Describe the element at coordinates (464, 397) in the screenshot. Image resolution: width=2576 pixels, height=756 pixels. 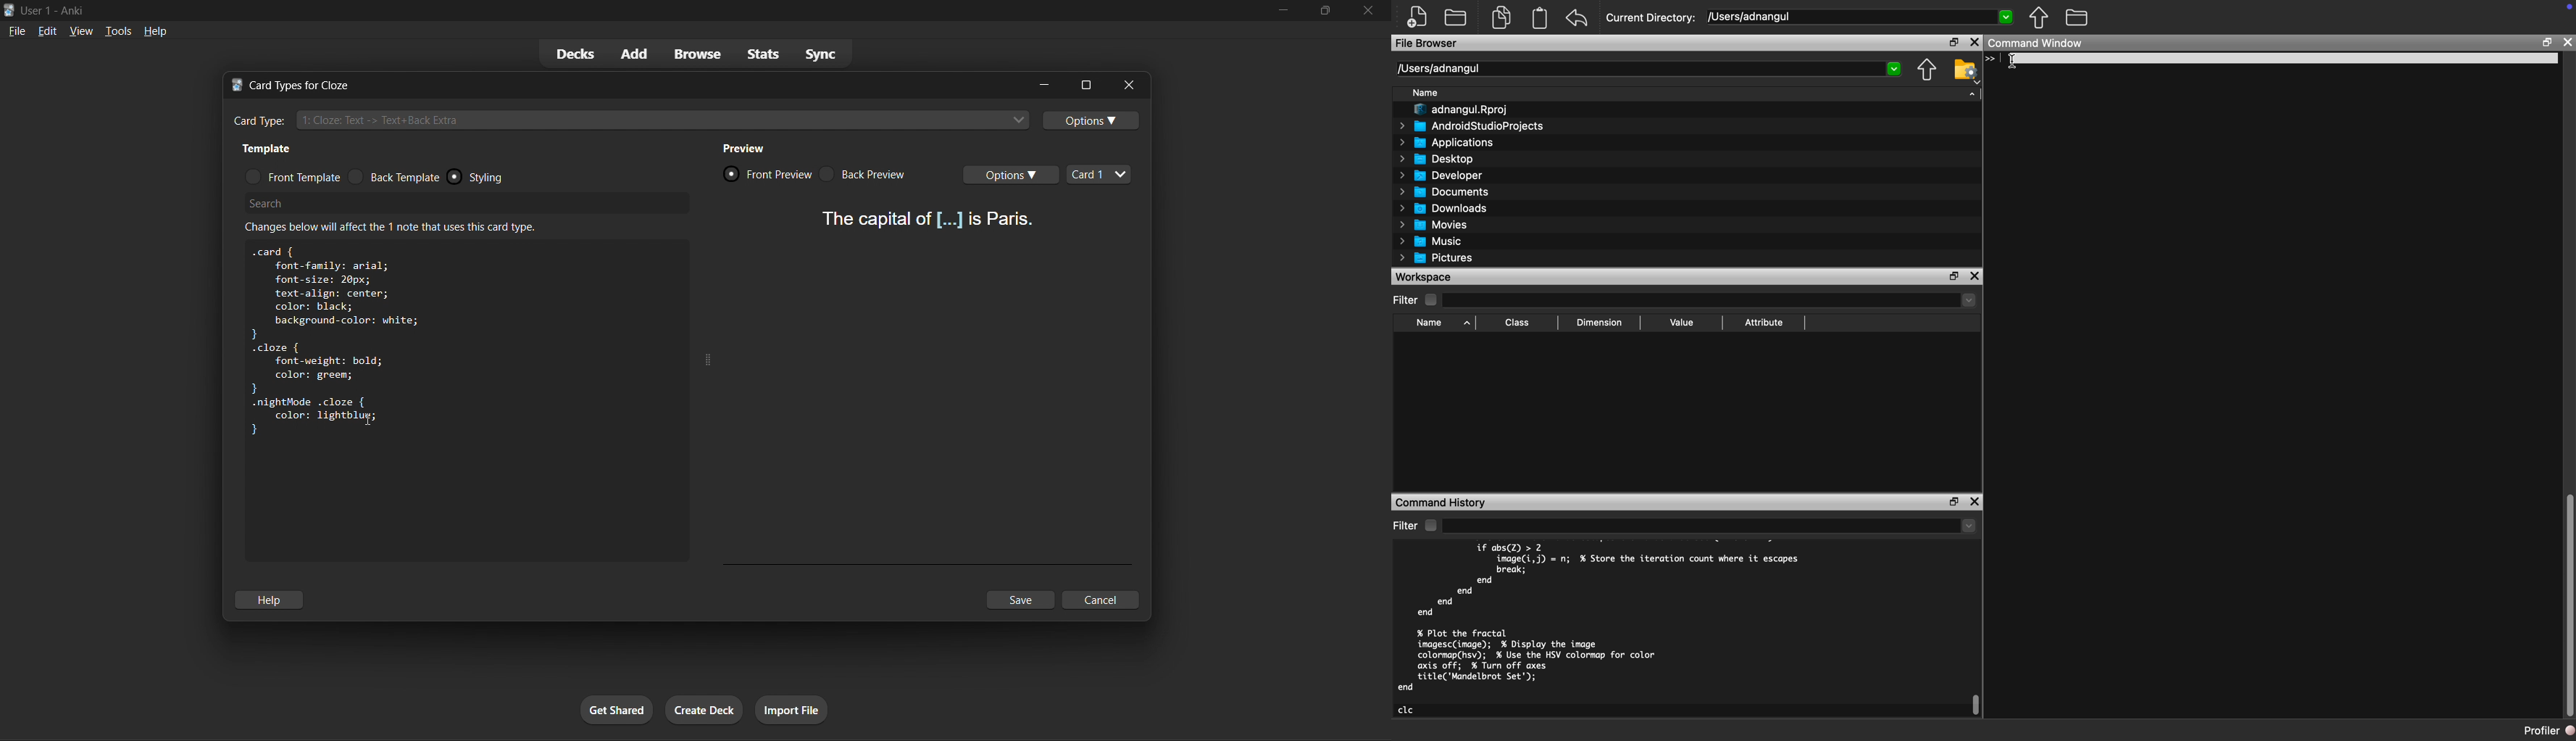
I see `customization box` at that location.